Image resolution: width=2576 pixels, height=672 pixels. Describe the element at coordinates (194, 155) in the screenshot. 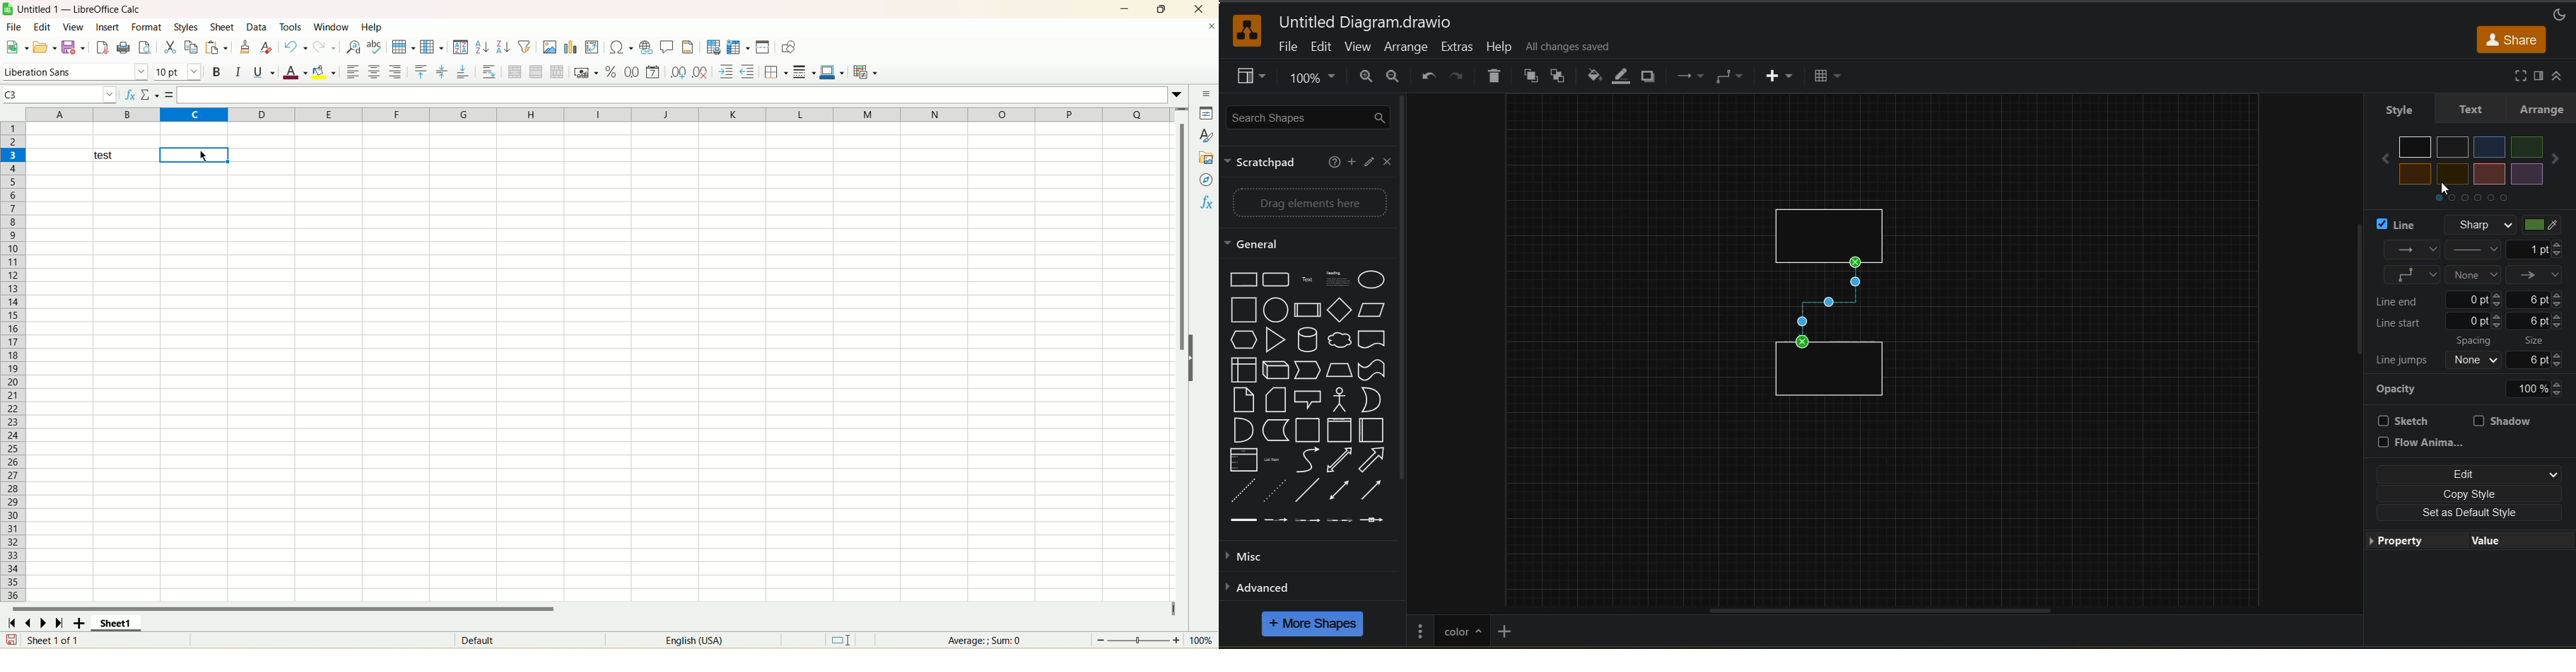

I see `active cell` at that location.